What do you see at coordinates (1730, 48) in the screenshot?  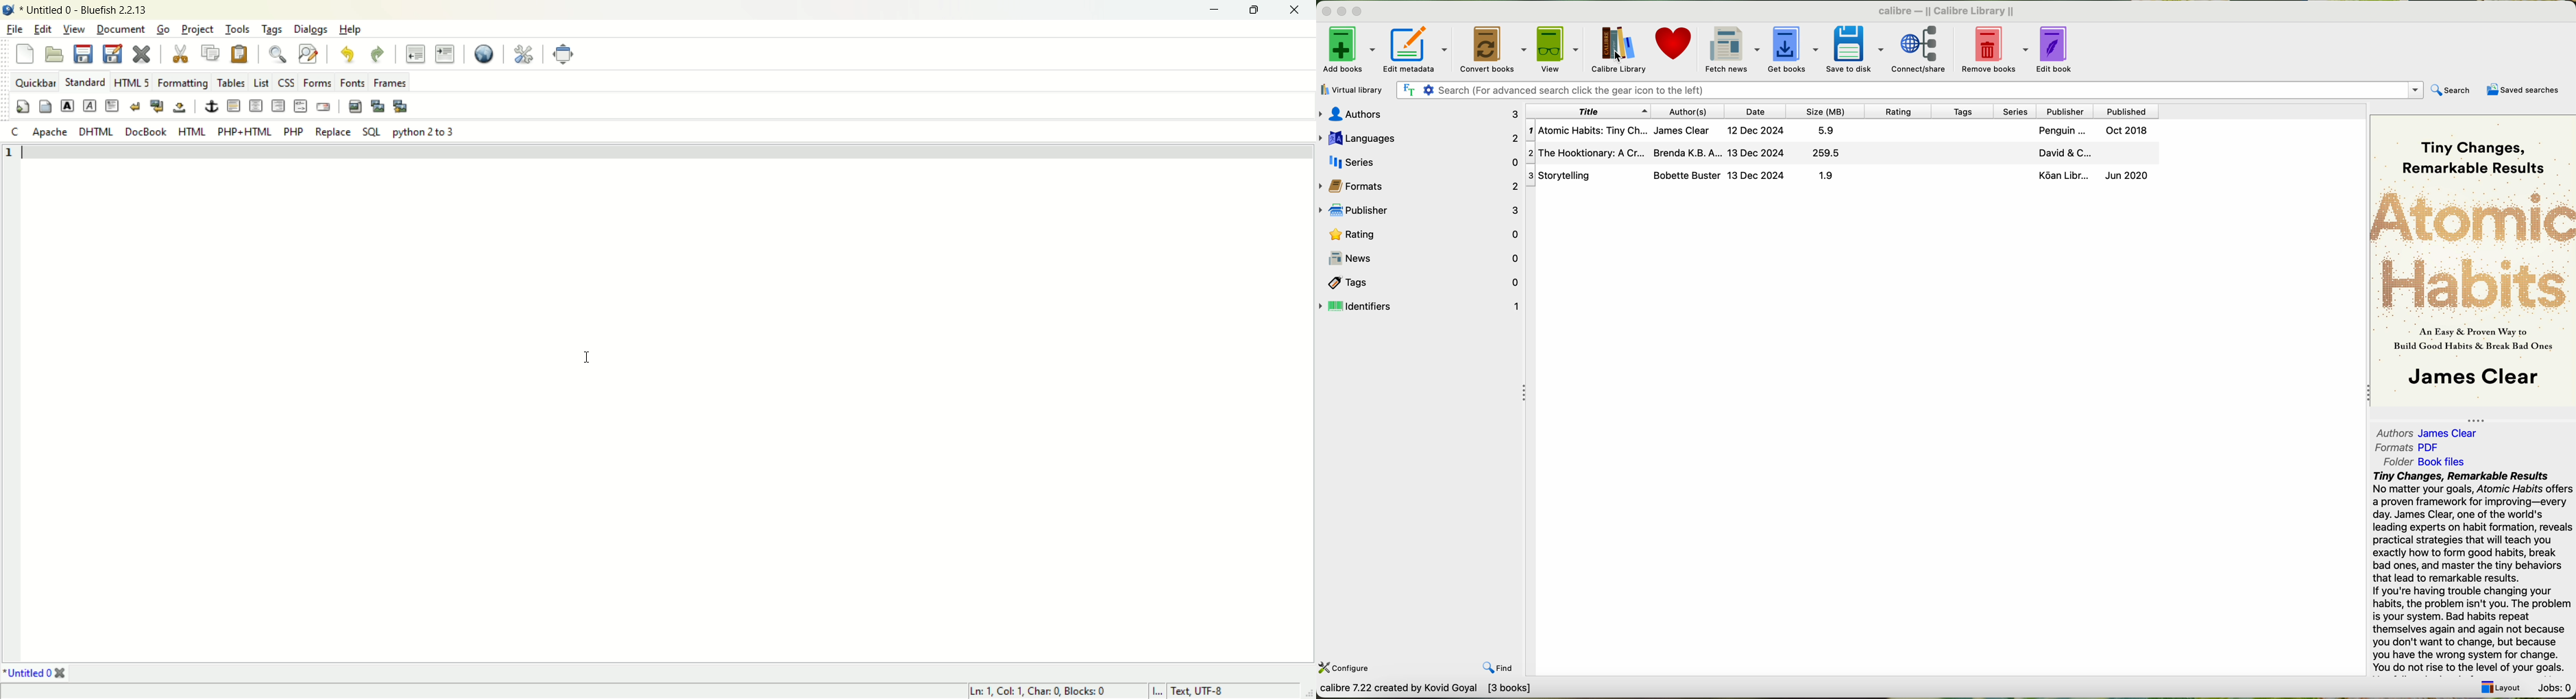 I see `fetch news` at bounding box center [1730, 48].